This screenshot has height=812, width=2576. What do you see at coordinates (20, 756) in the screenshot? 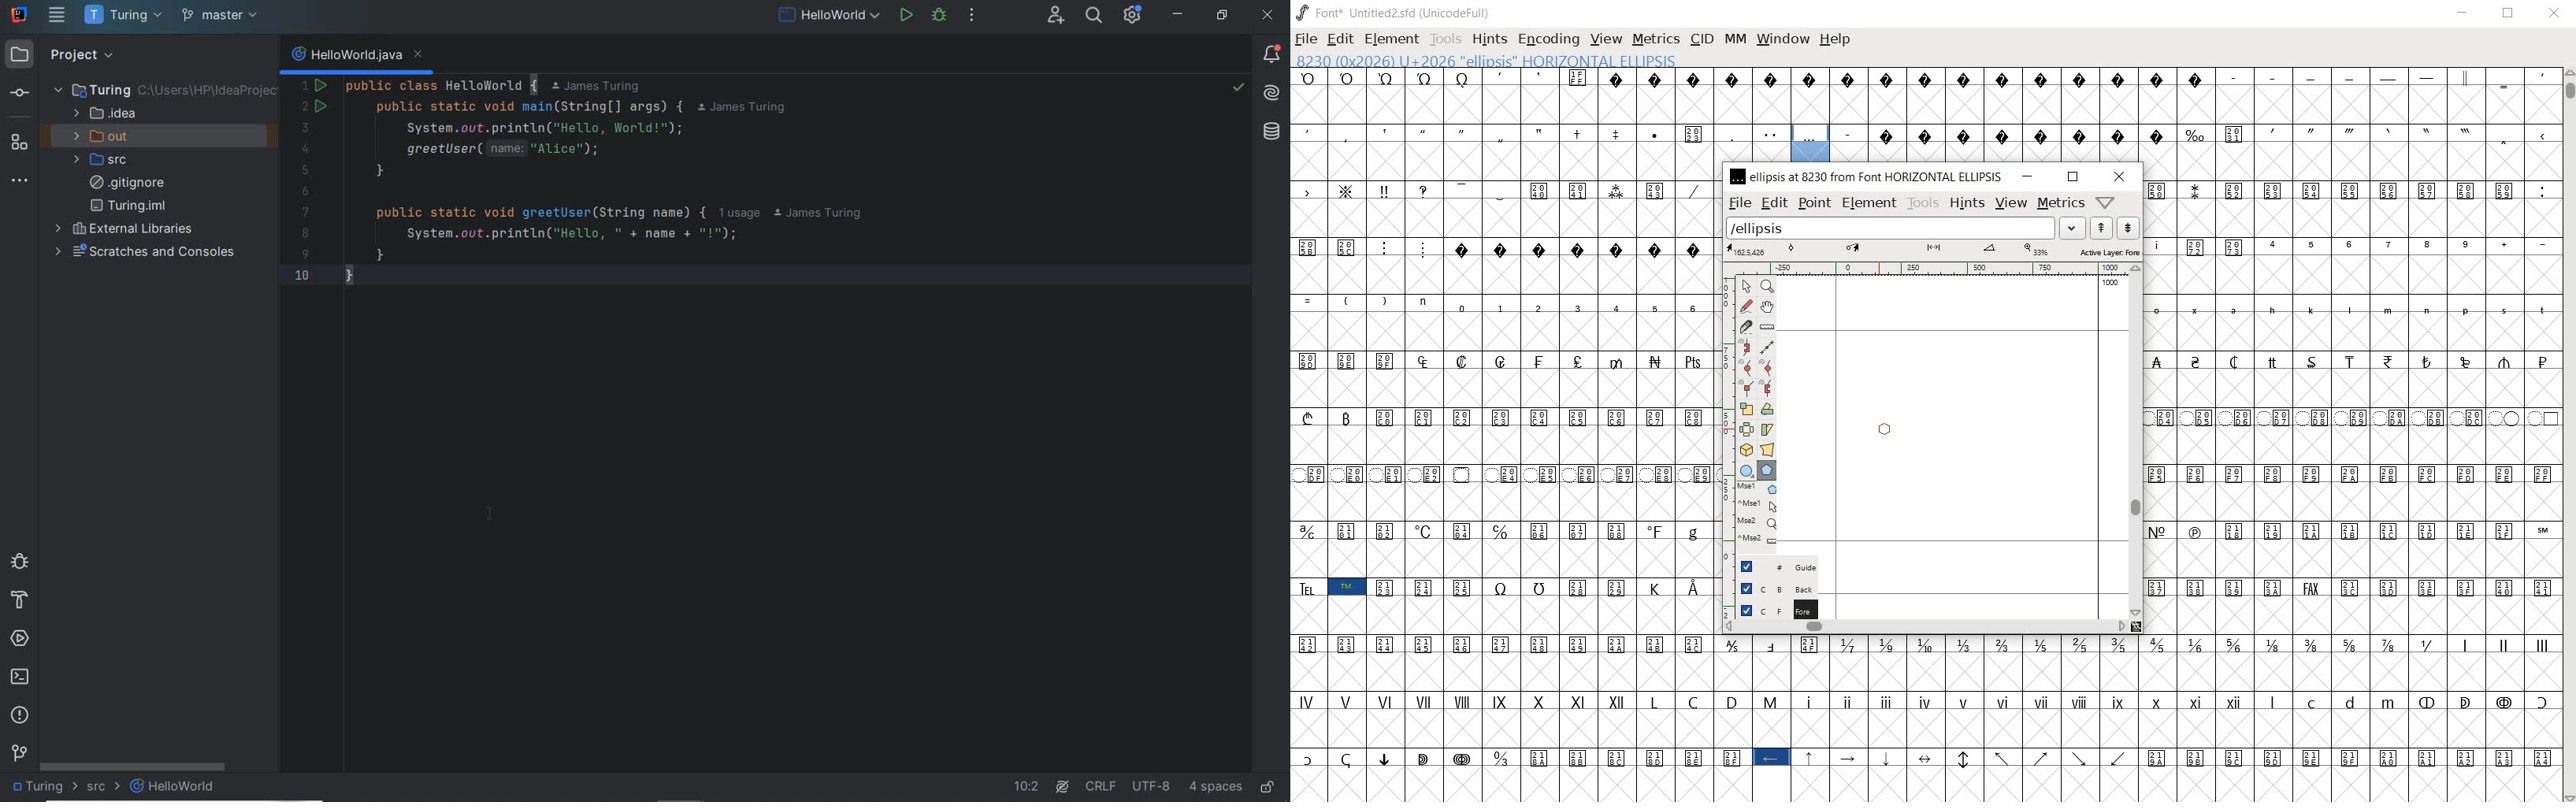
I see `Git` at bounding box center [20, 756].